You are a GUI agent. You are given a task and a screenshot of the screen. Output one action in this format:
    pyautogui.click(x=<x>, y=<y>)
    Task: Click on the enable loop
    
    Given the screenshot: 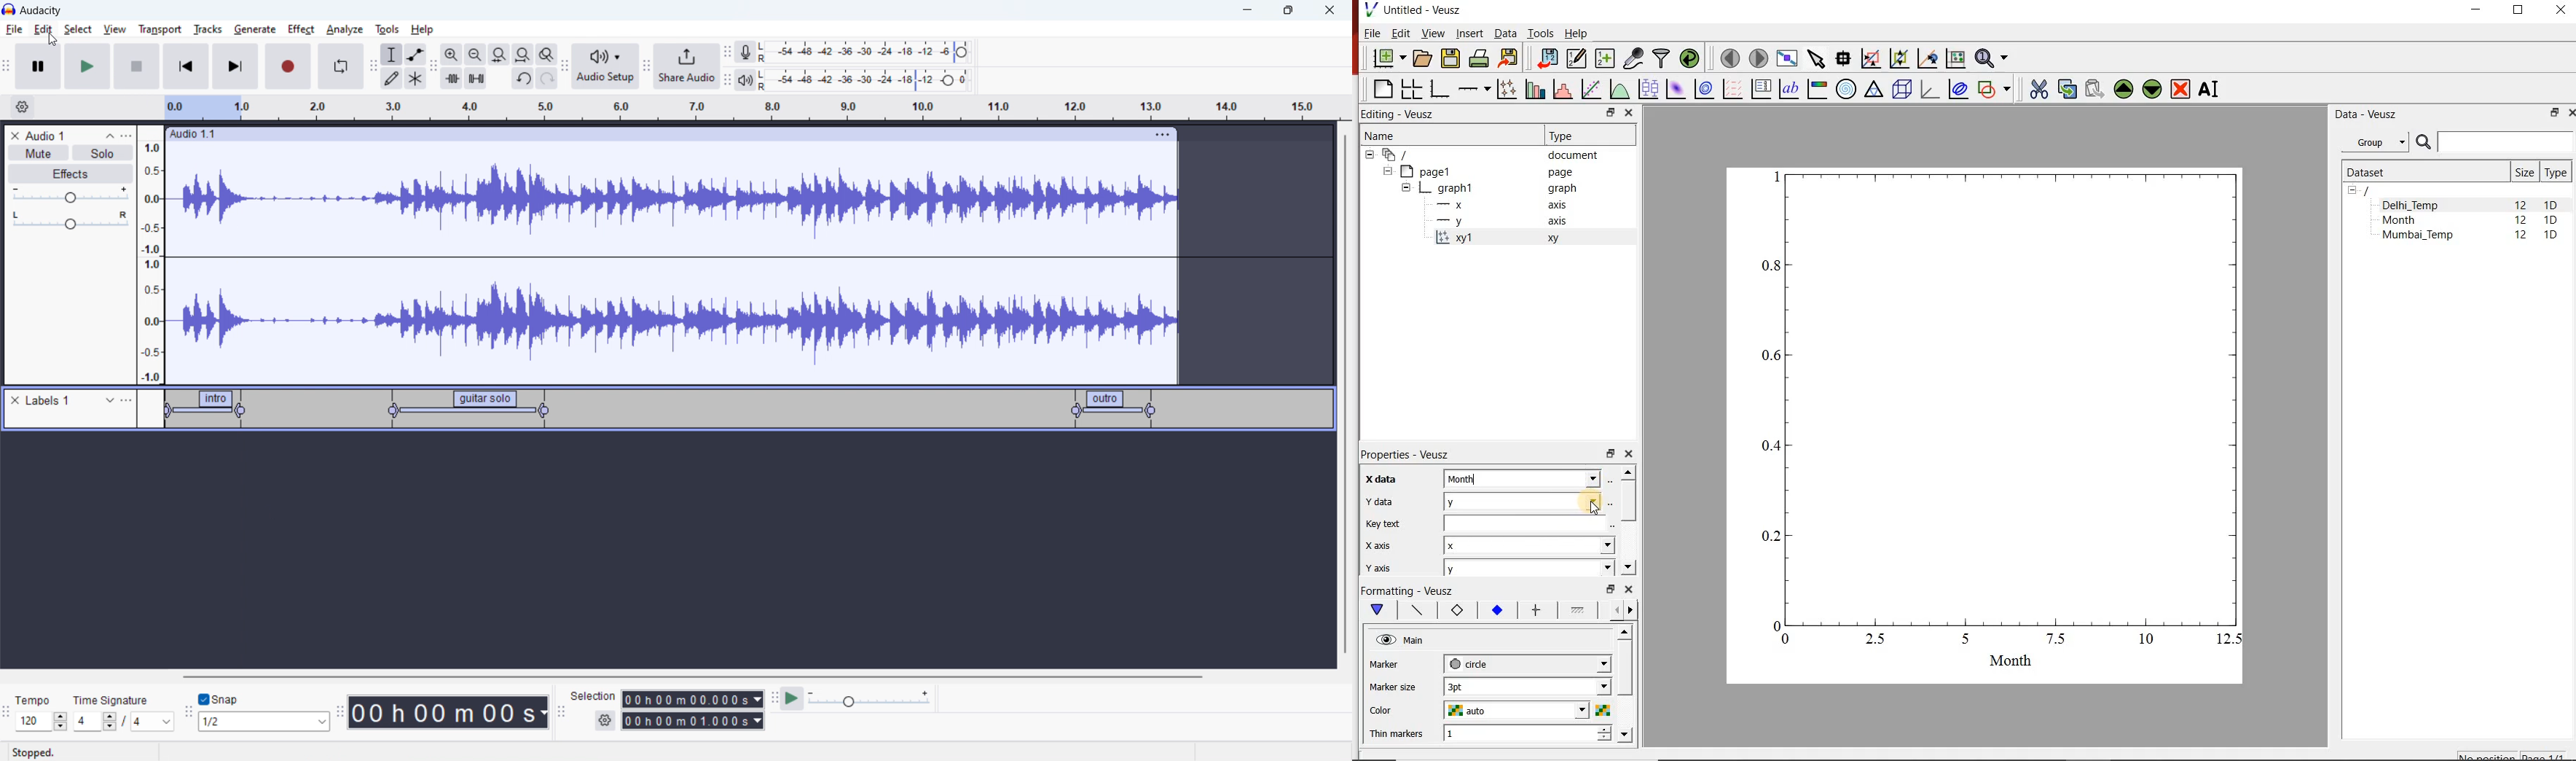 What is the action you would take?
    pyautogui.click(x=340, y=66)
    